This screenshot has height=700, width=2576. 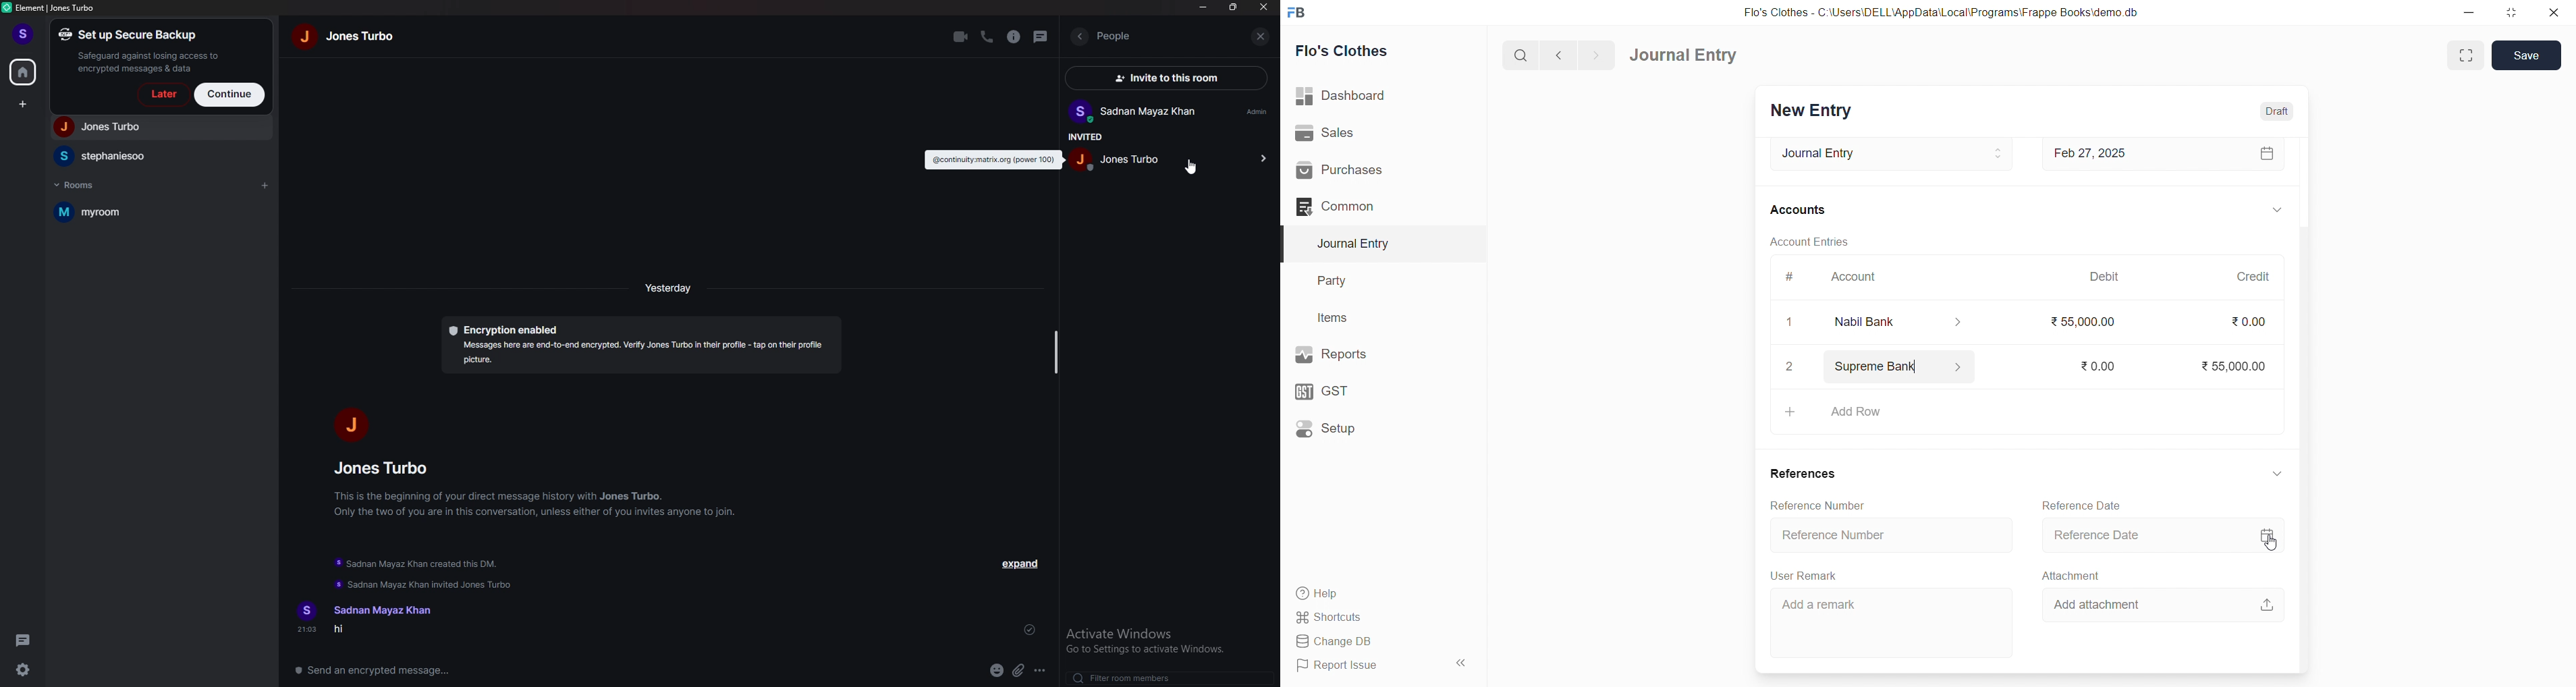 I want to click on threads, so click(x=25, y=640).